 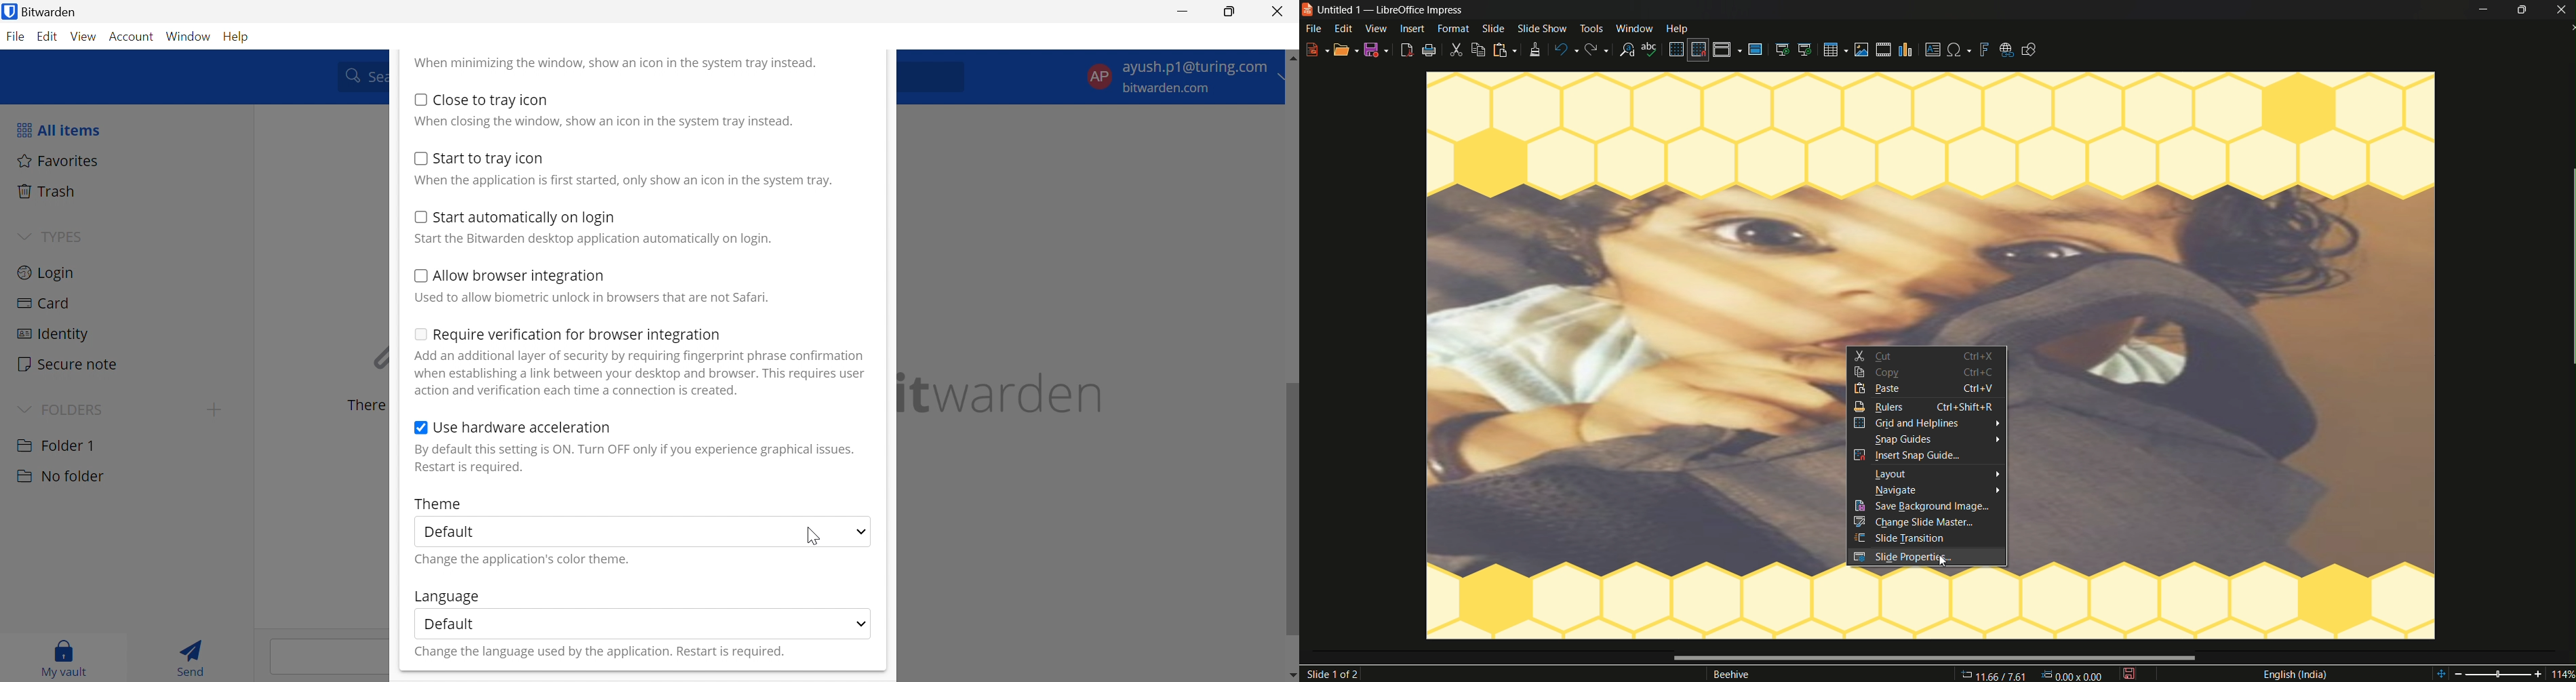 I want to click on Change the language used by  the application. Restart is required., so click(x=598, y=653).